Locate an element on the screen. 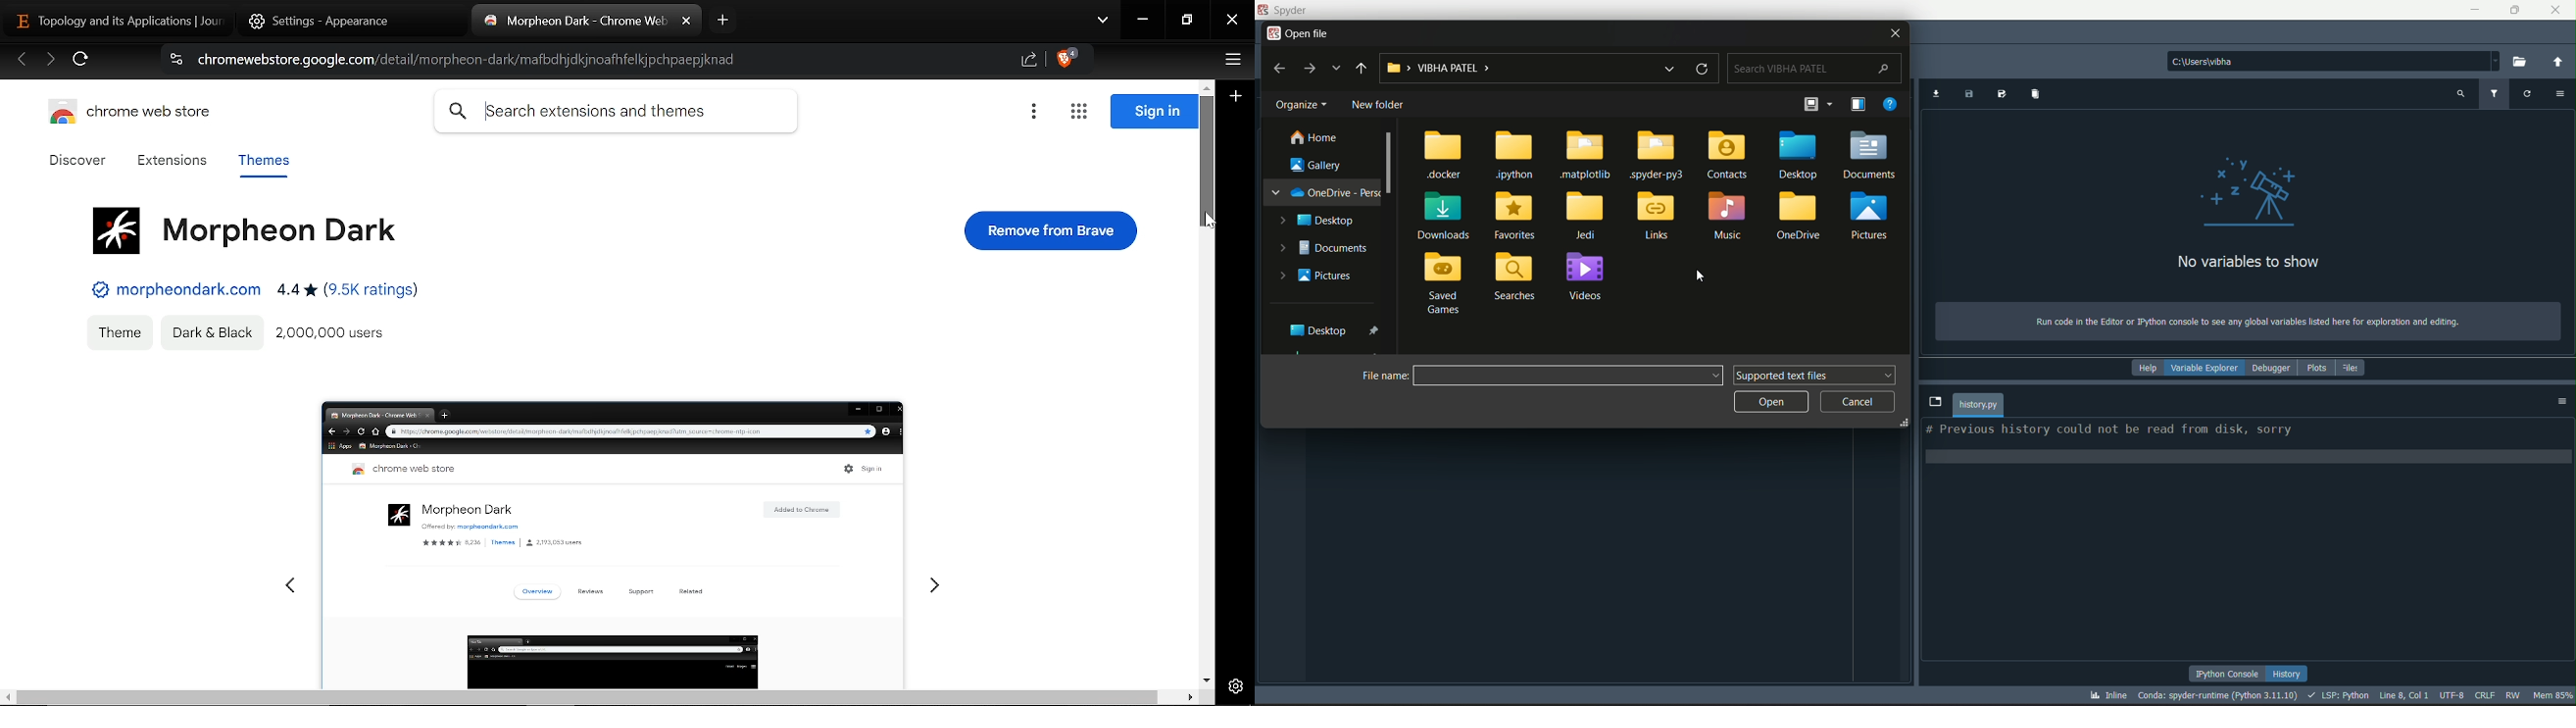 The image size is (2576, 728). browse tabs is located at coordinates (1935, 403).